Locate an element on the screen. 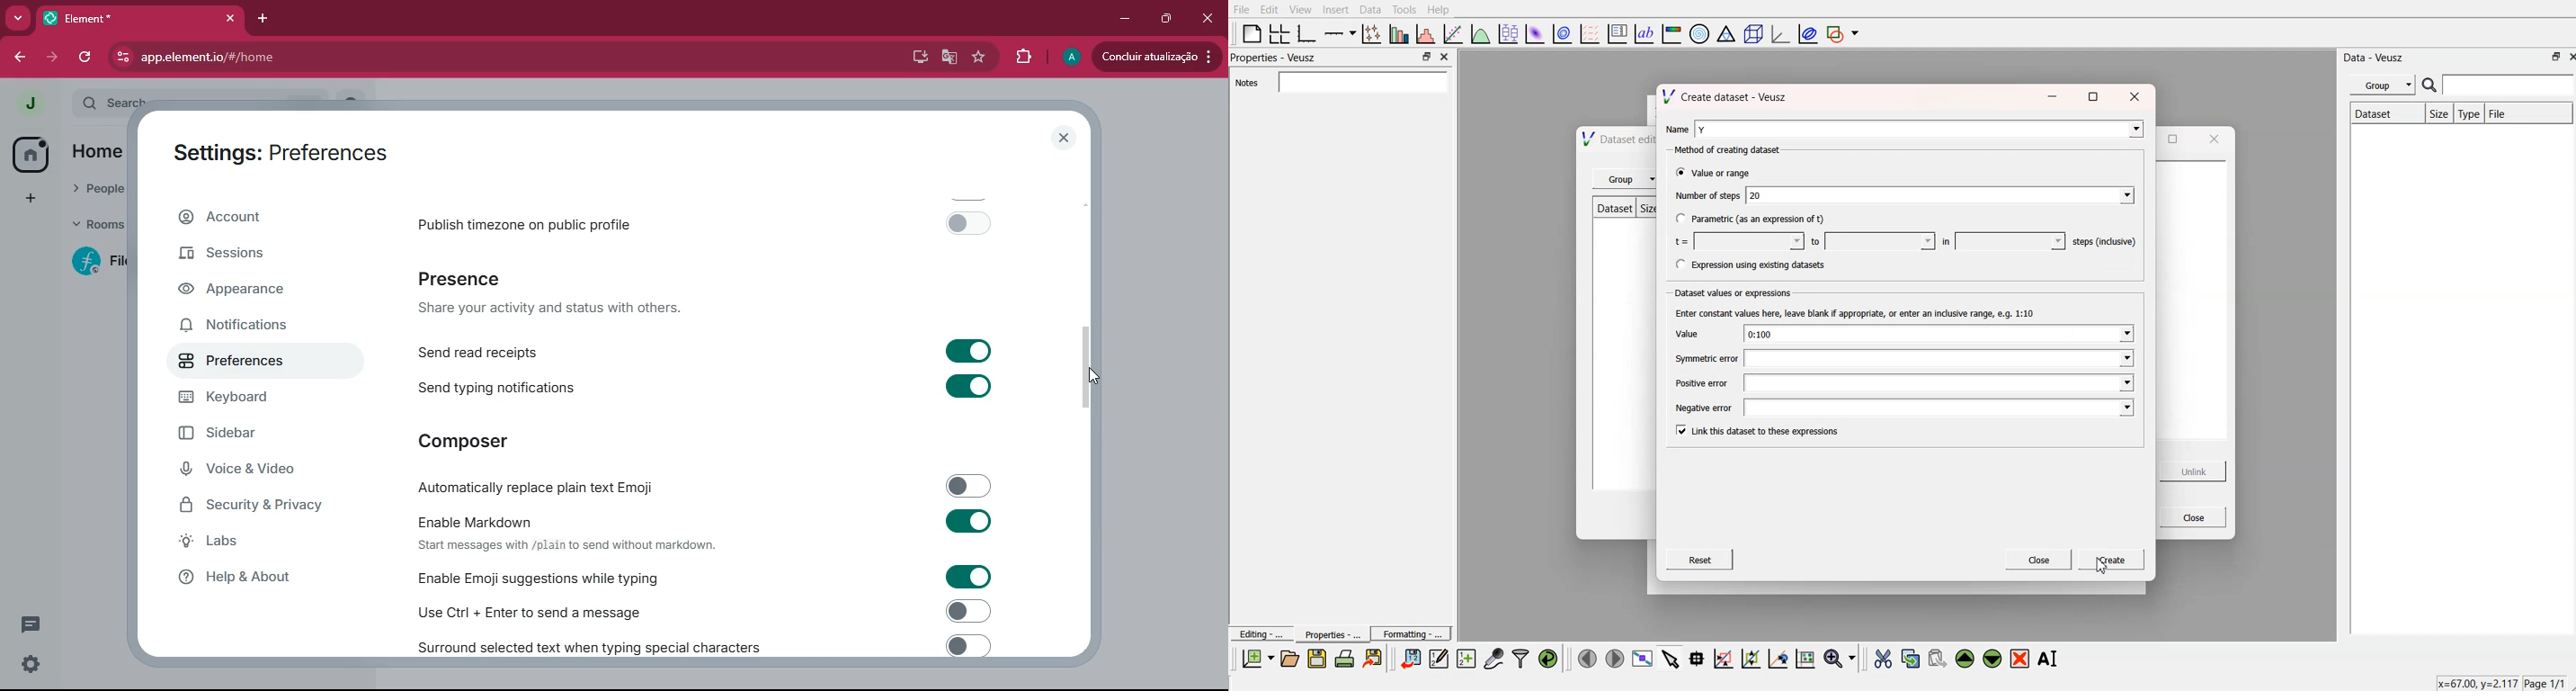  more is located at coordinates (18, 18).